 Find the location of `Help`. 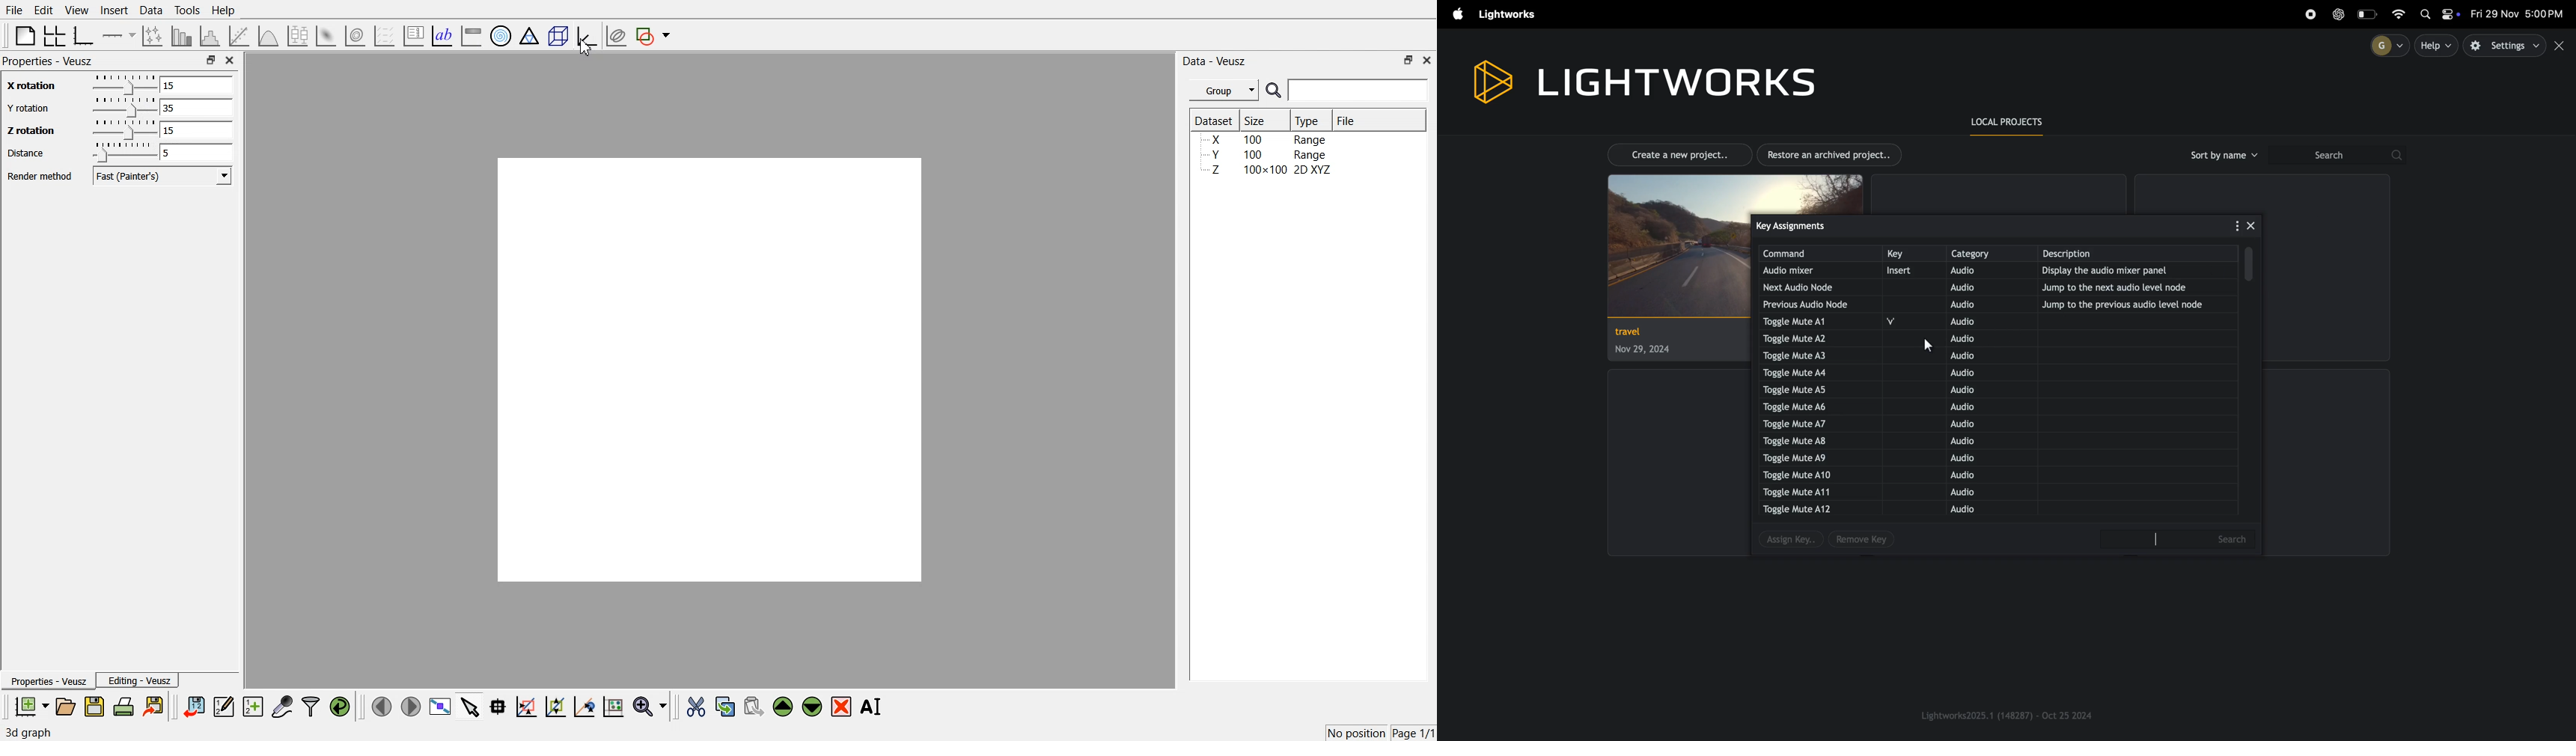

Help is located at coordinates (224, 10).